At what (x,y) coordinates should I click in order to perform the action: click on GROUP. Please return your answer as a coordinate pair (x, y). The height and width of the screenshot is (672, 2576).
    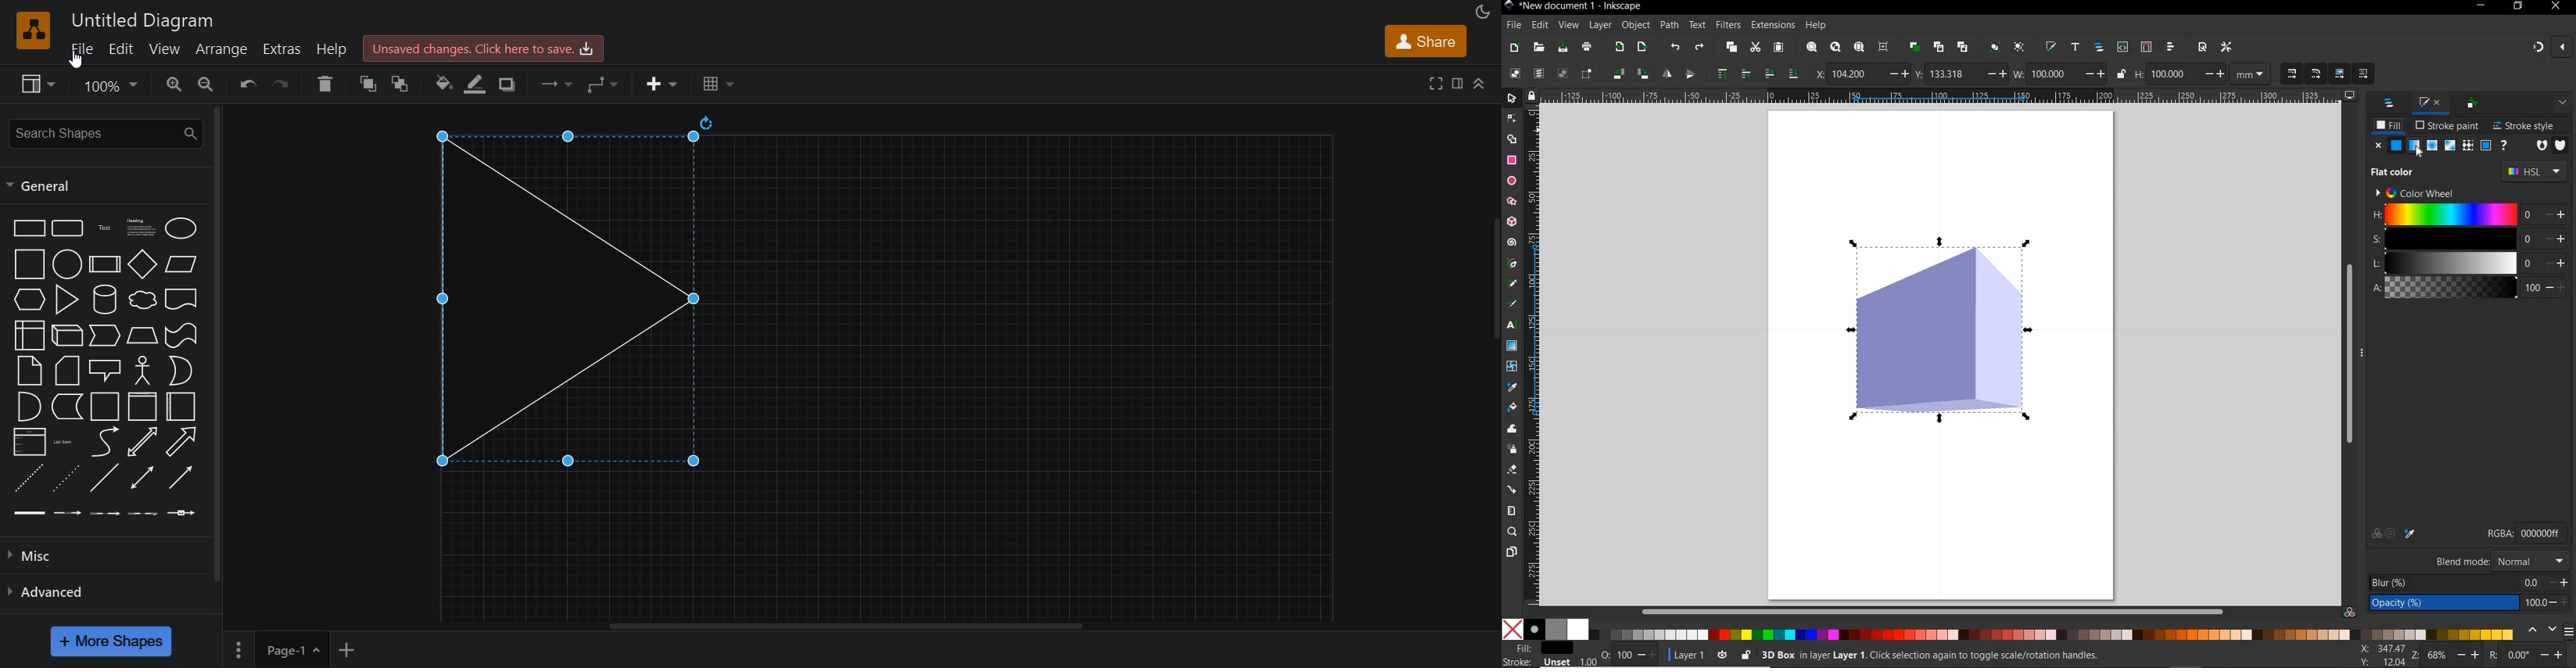
    Looking at the image, I should click on (1993, 47).